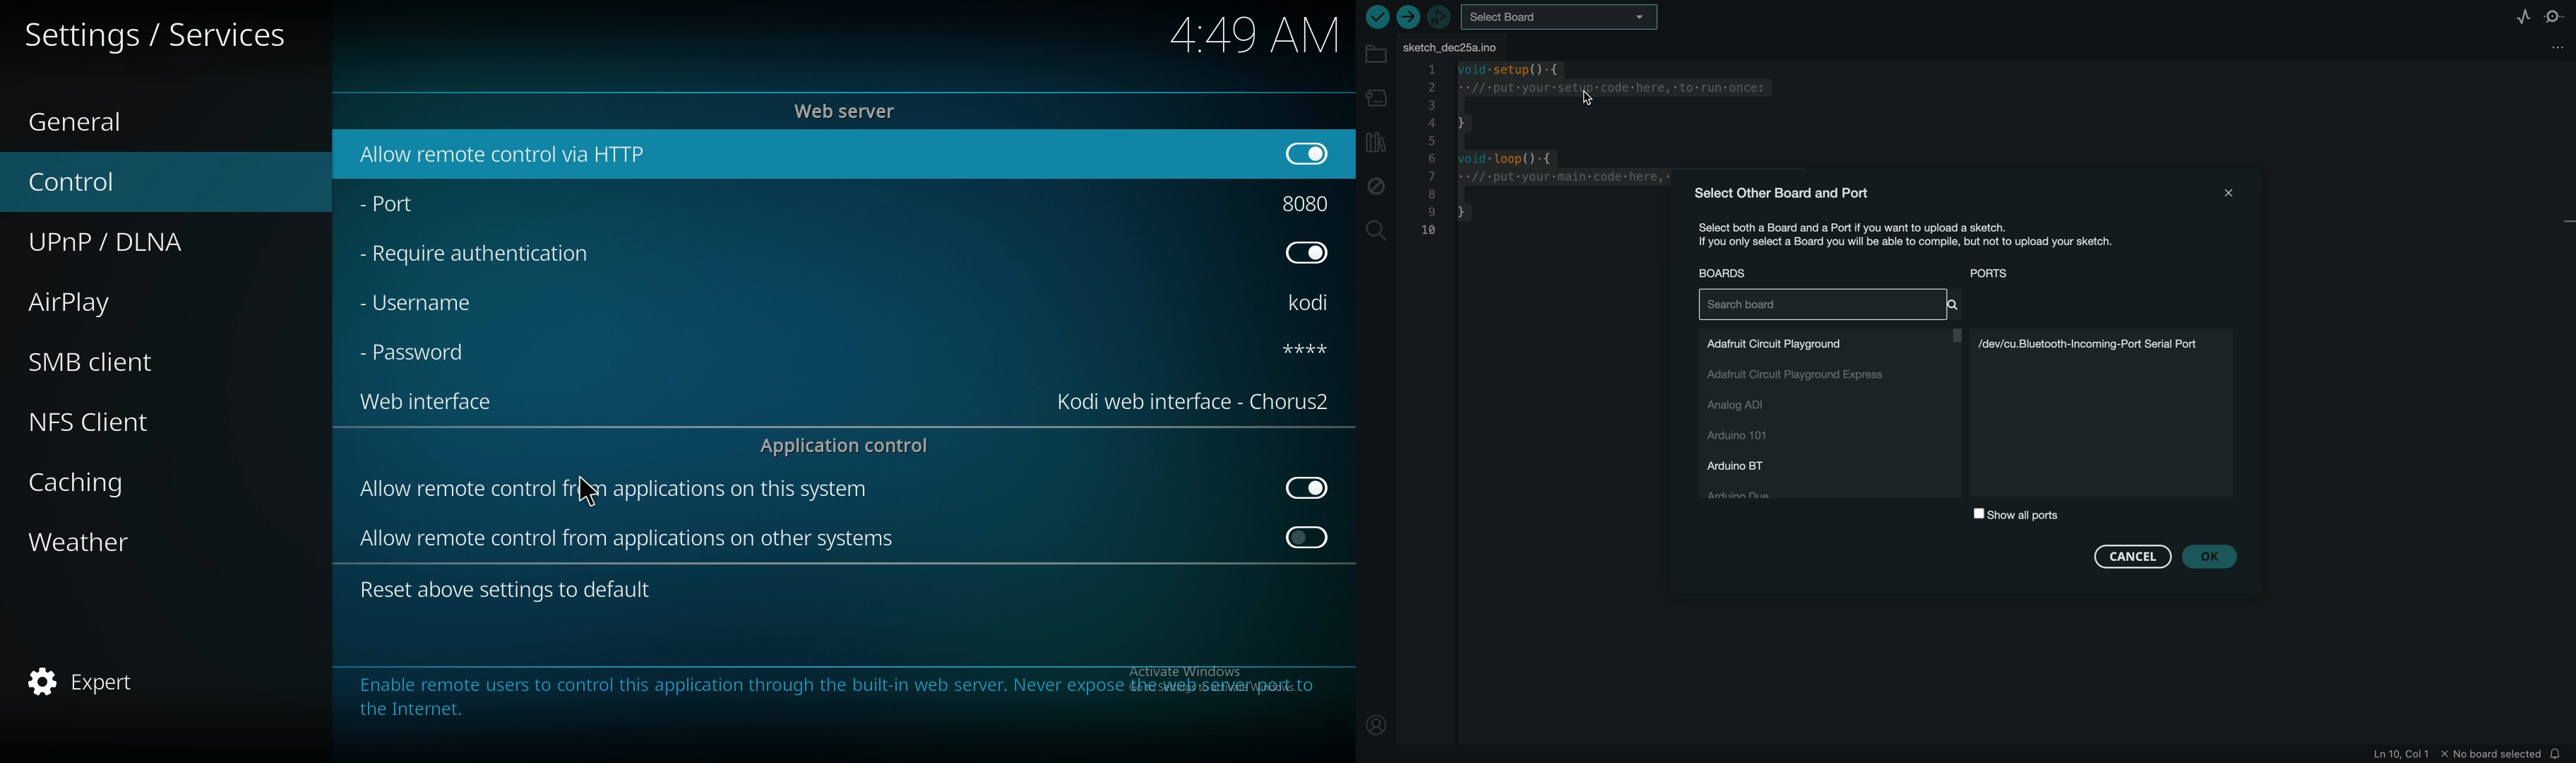 The height and width of the screenshot is (784, 2576). I want to click on reset settings, so click(510, 588).